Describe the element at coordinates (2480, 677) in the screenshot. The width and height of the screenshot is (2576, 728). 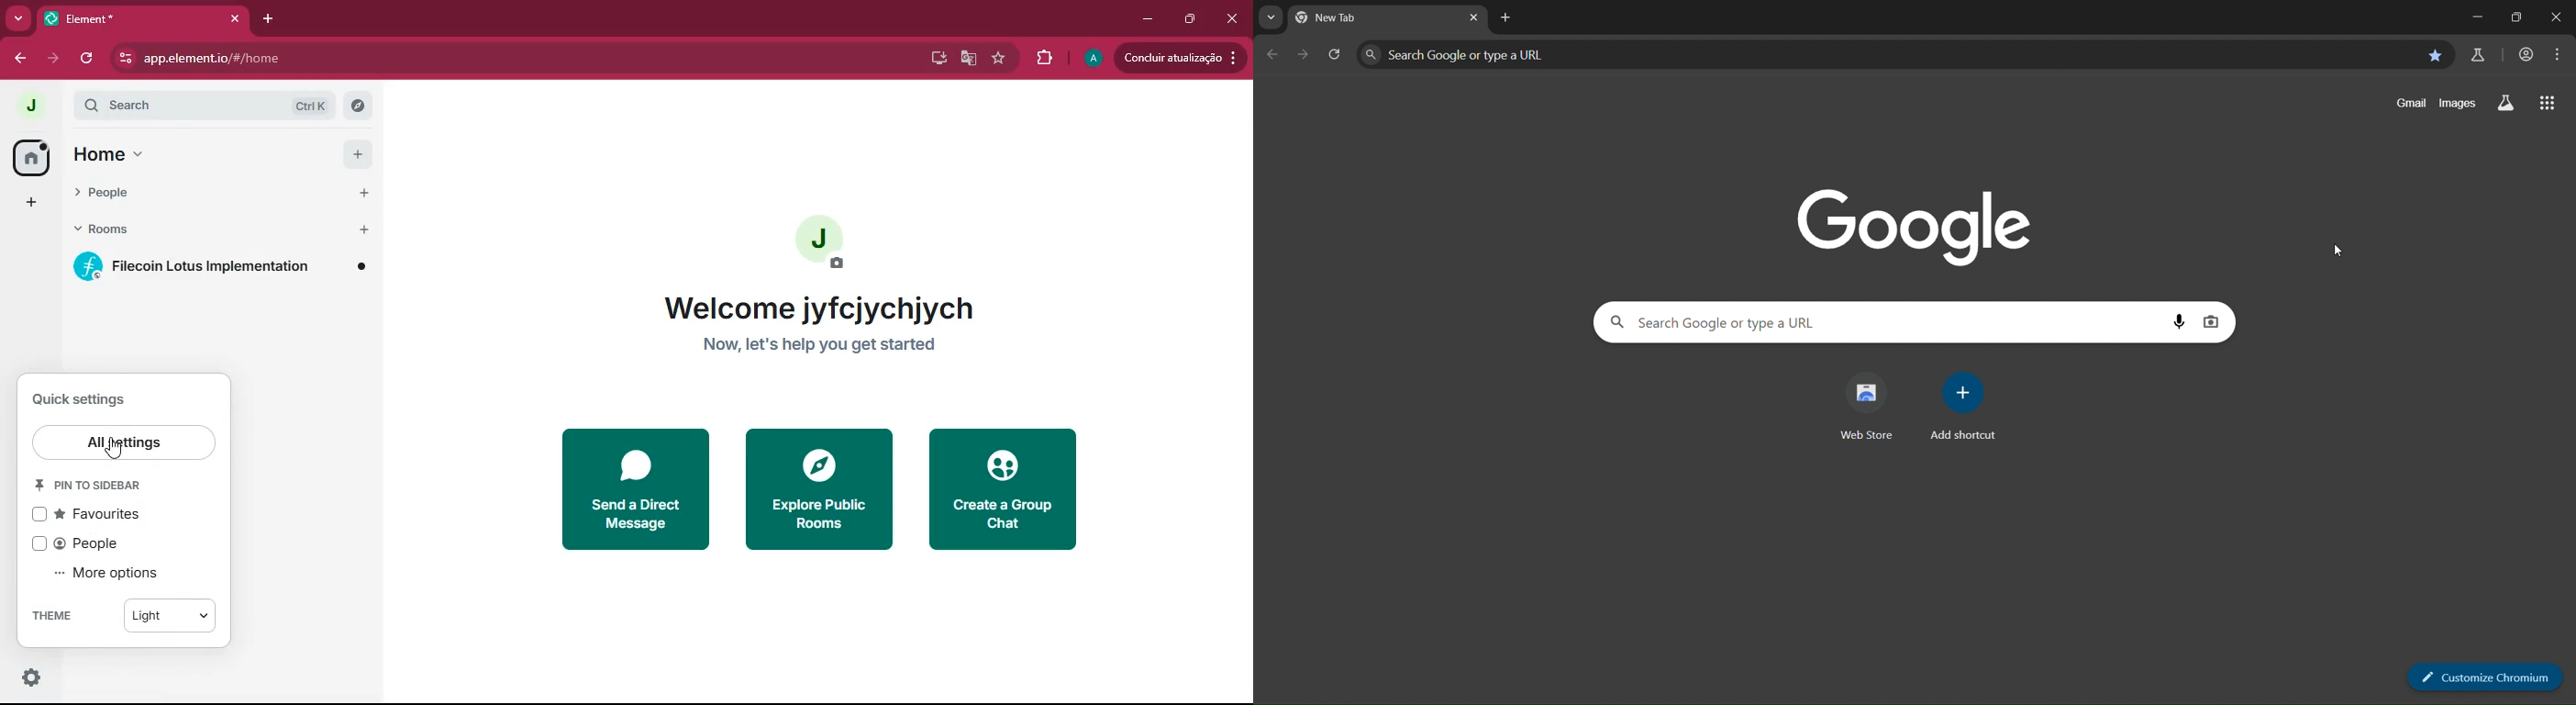
I see `customize chromium` at that location.